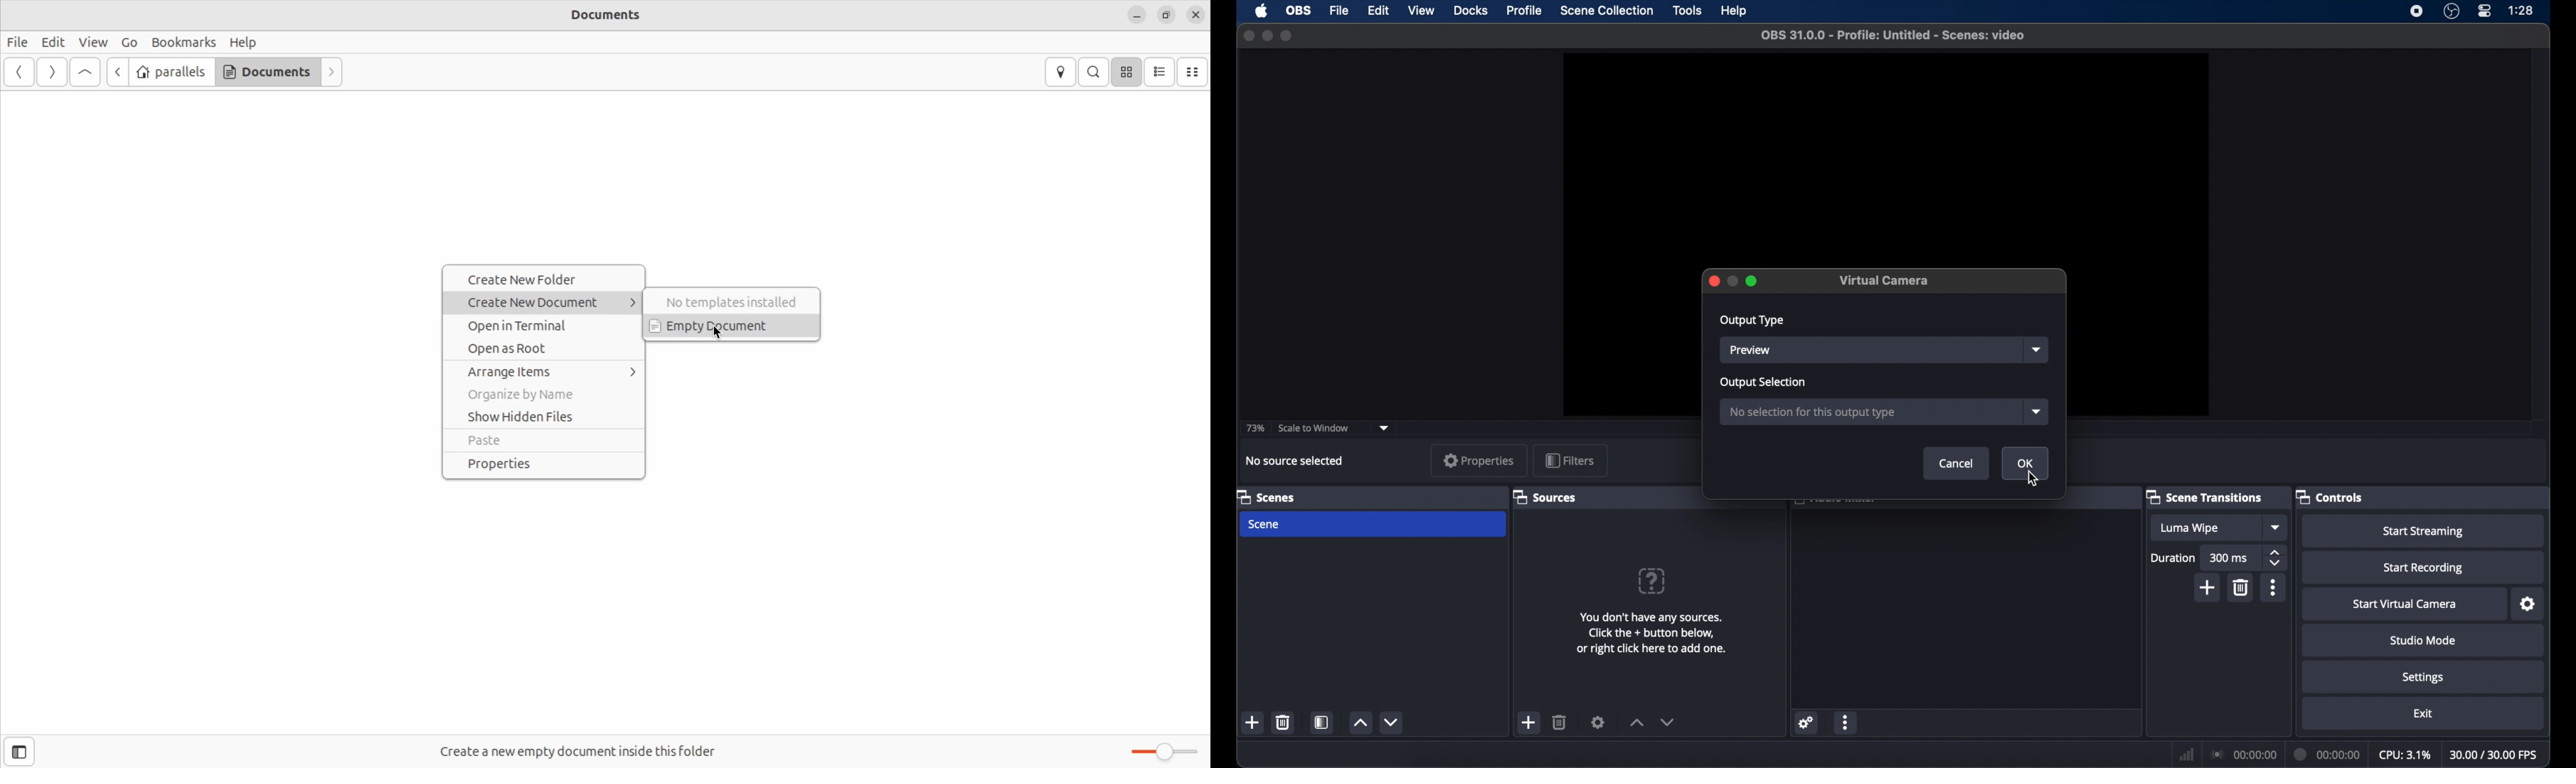  What do you see at coordinates (1869, 412) in the screenshot?
I see `no selection for this output type` at bounding box center [1869, 412].